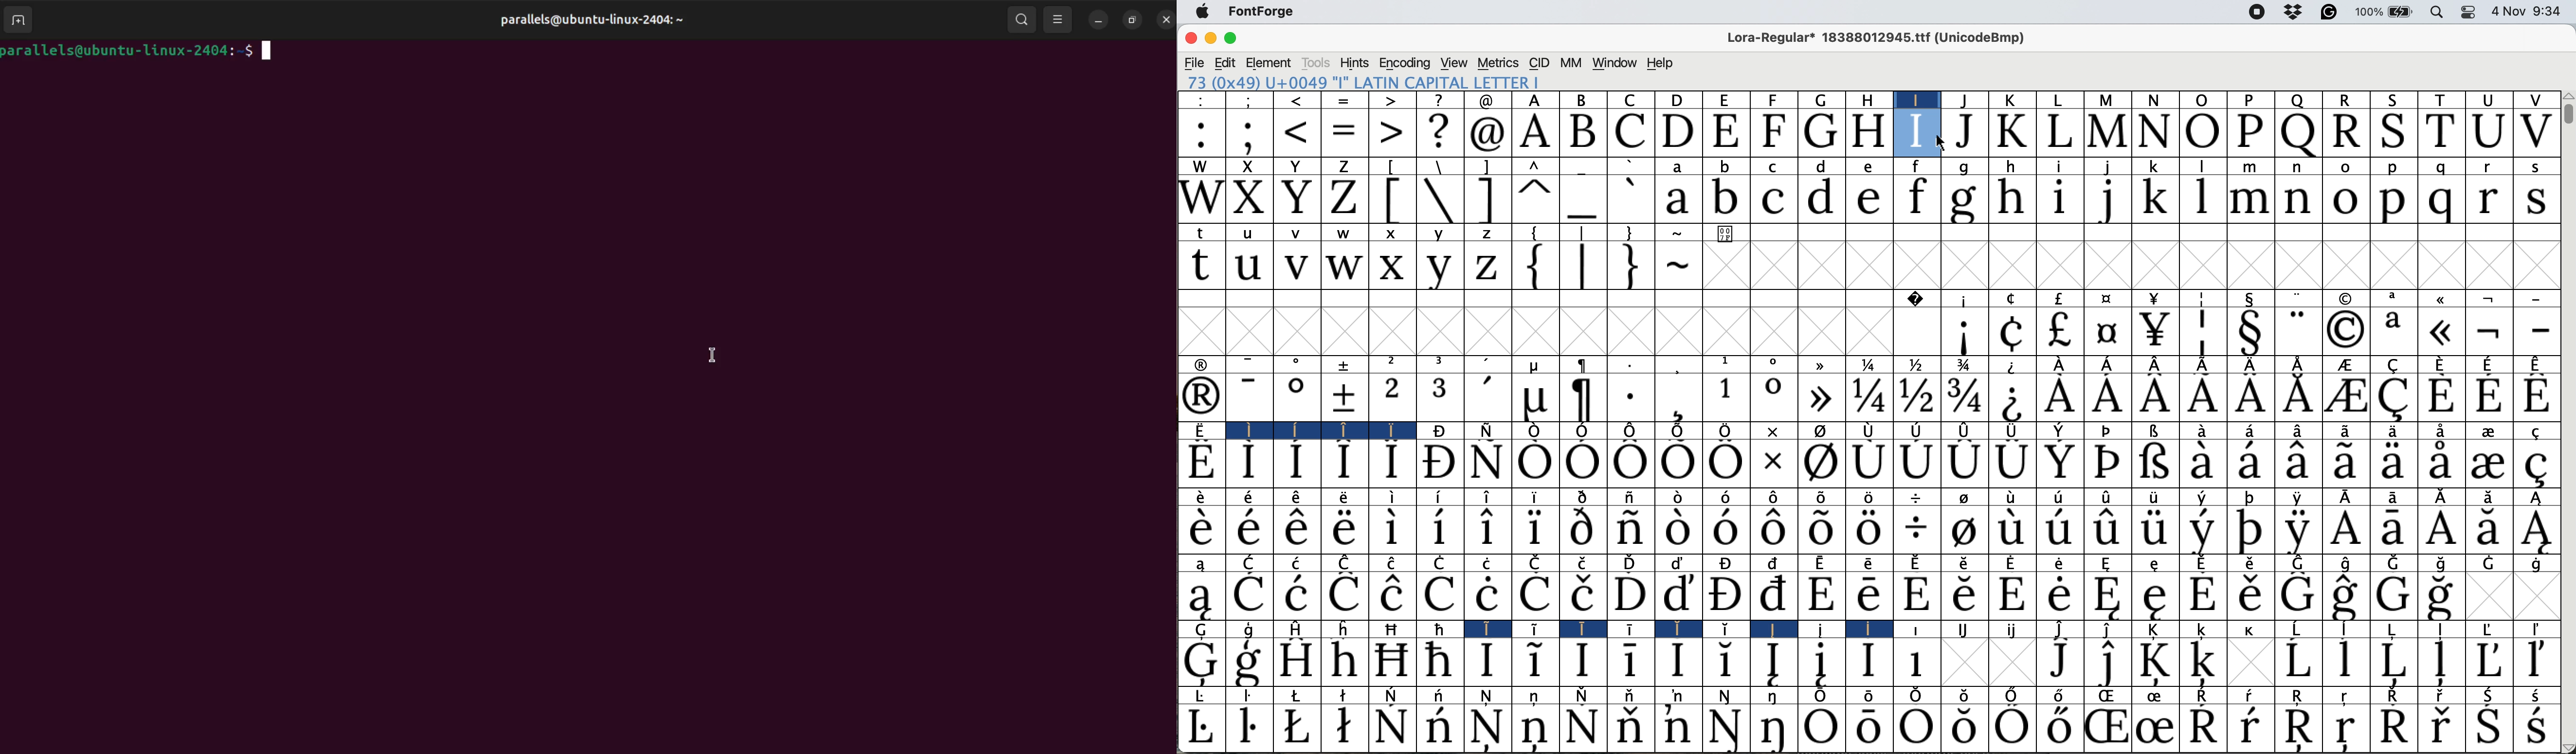 The width and height of the screenshot is (2576, 756). I want to click on 2, so click(1391, 397).